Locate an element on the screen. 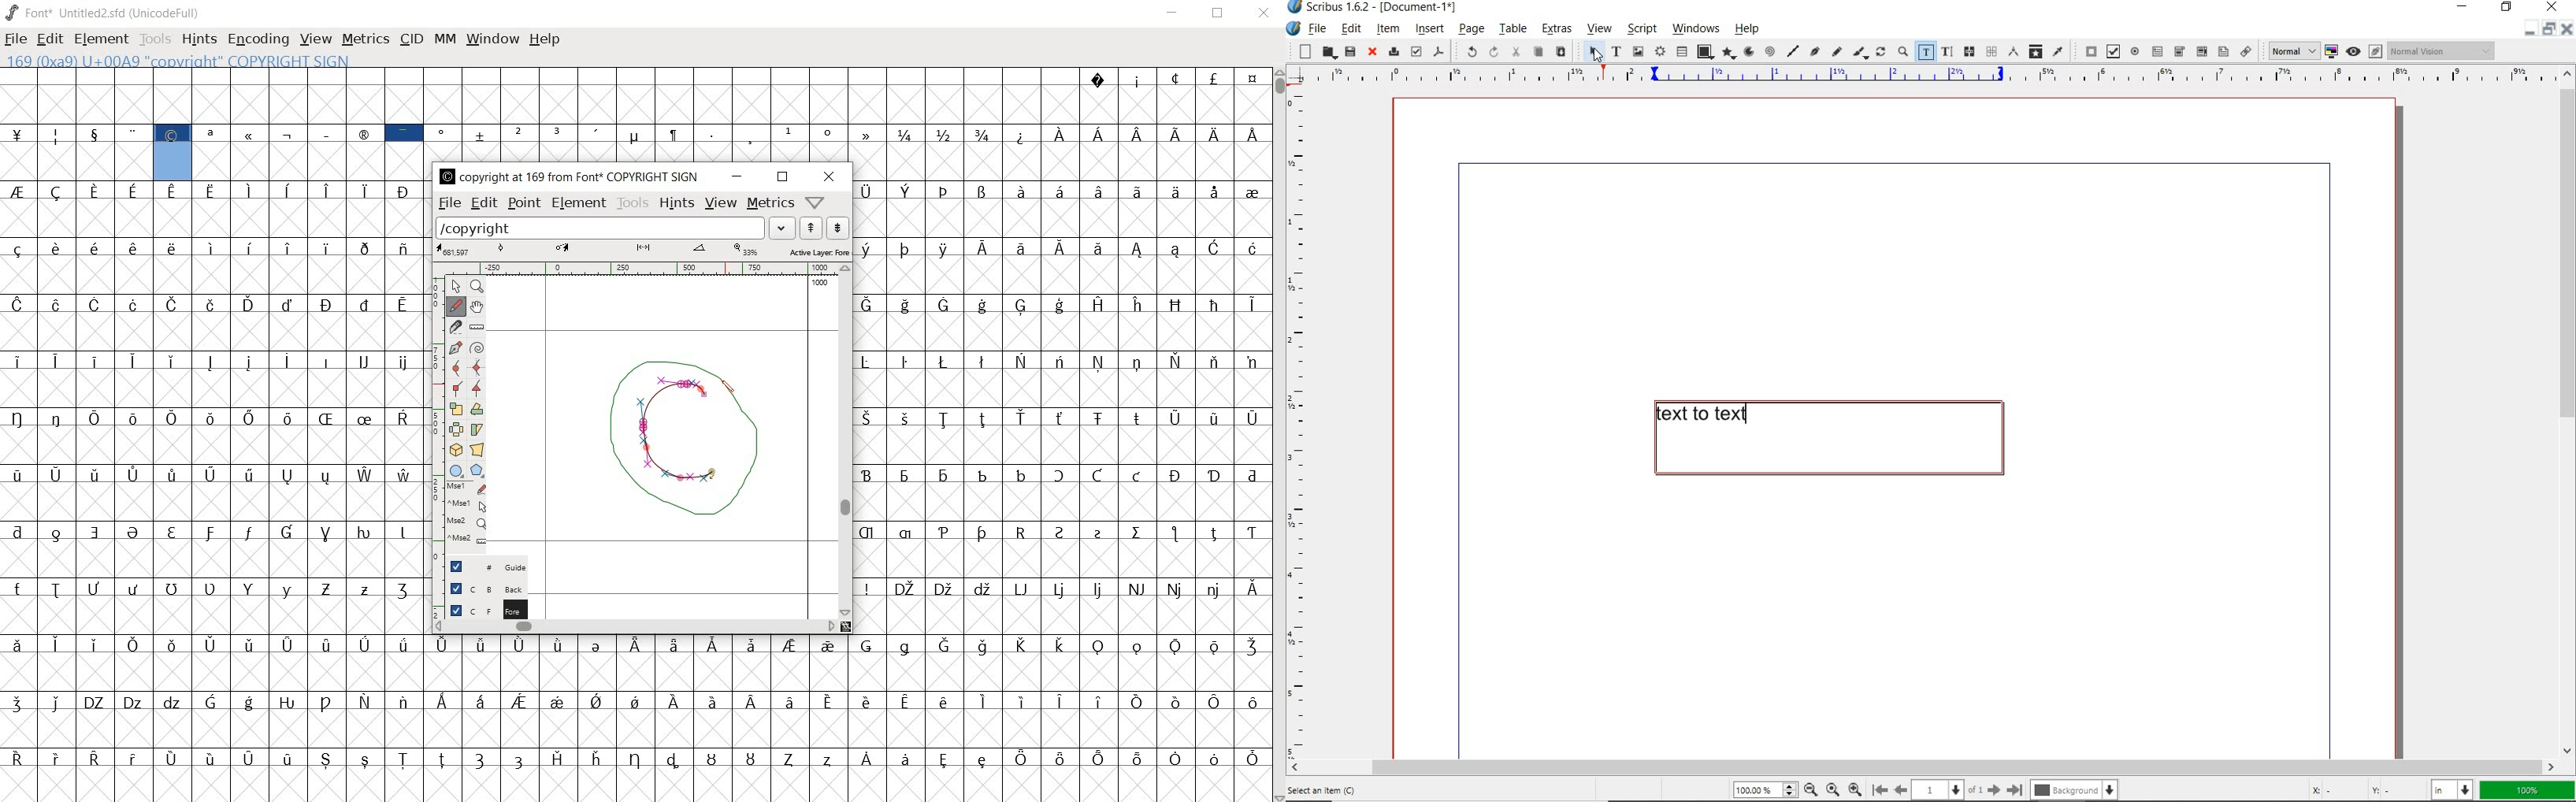 The height and width of the screenshot is (812, 2576). scrollbar is located at coordinates (1278, 436).